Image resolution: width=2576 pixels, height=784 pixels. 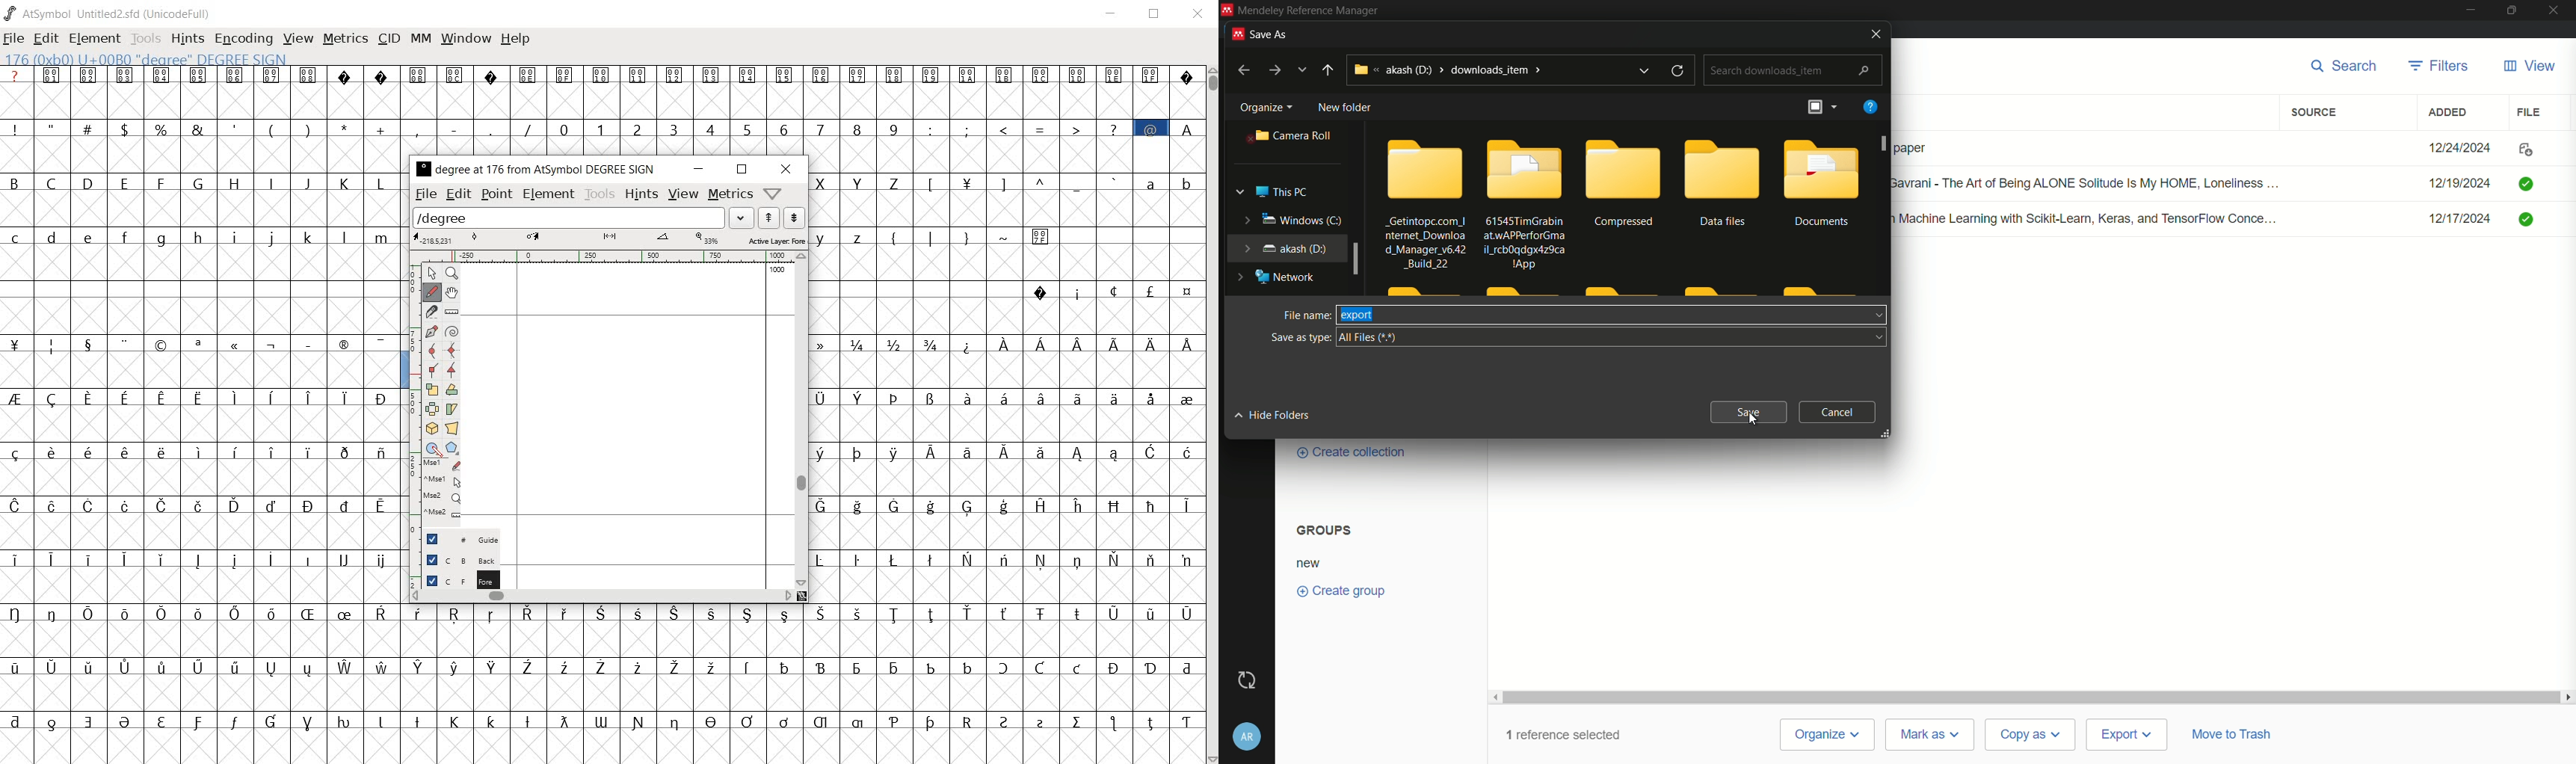 What do you see at coordinates (1568, 734) in the screenshot?
I see `1 reference selected` at bounding box center [1568, 734].